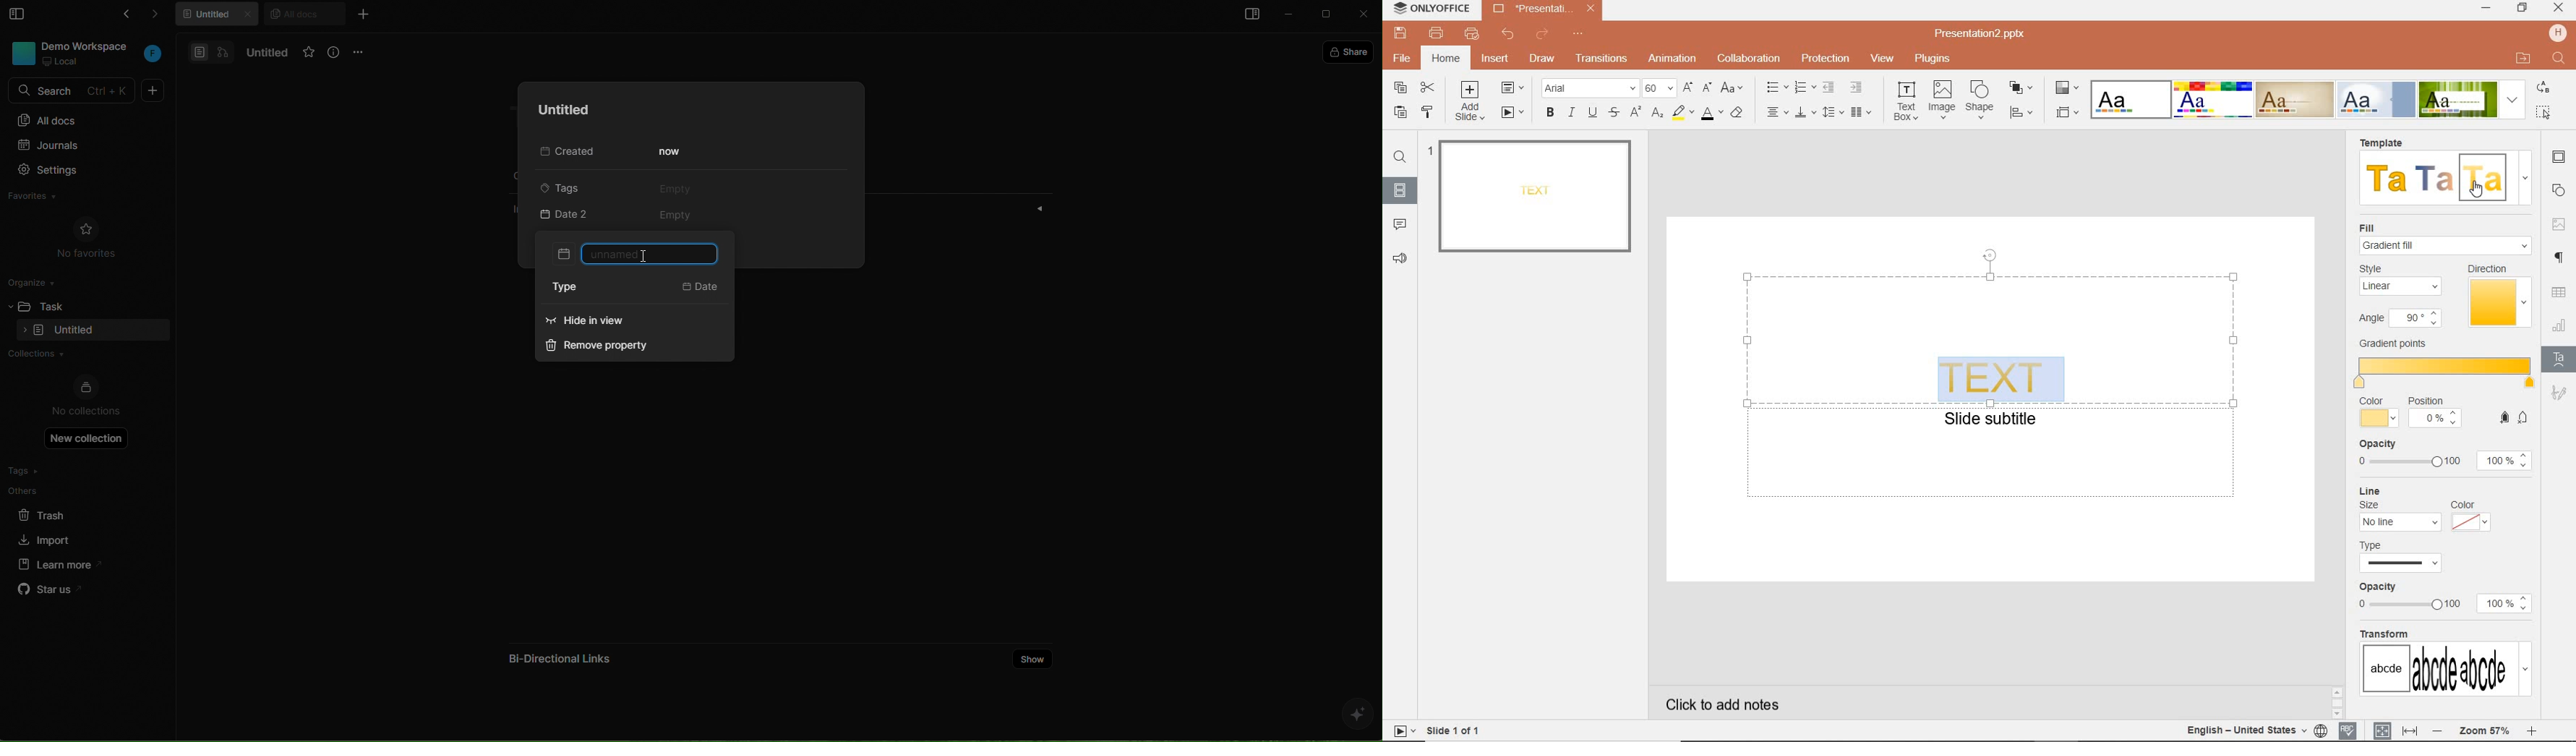 This screenshot has height=756, width=2576. Describe the element at coordinates (1711, 114) in the screenshot. I see `FONT COLOR` at that location.